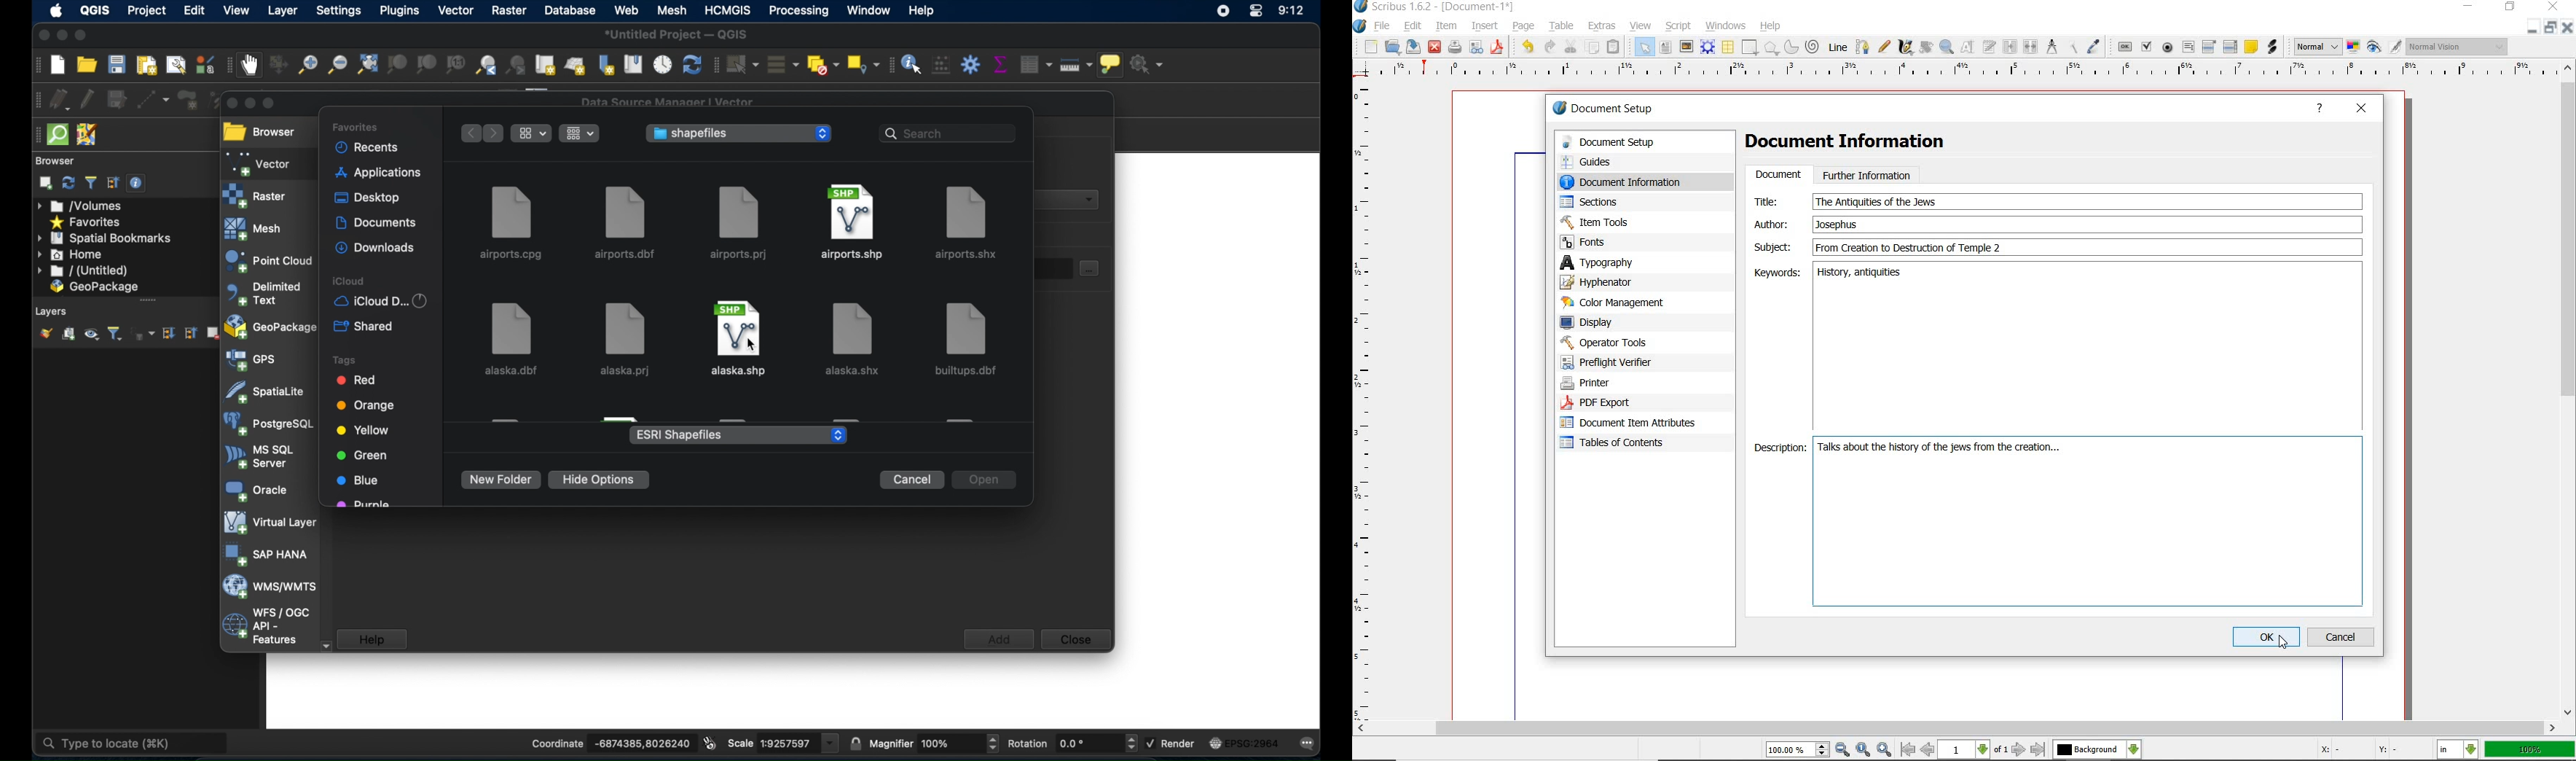 The image size is (2576, 784). What do you see at coordinates (1485, 26) in the screenshot?
I see `insert` at bounding box center [1485, 26].